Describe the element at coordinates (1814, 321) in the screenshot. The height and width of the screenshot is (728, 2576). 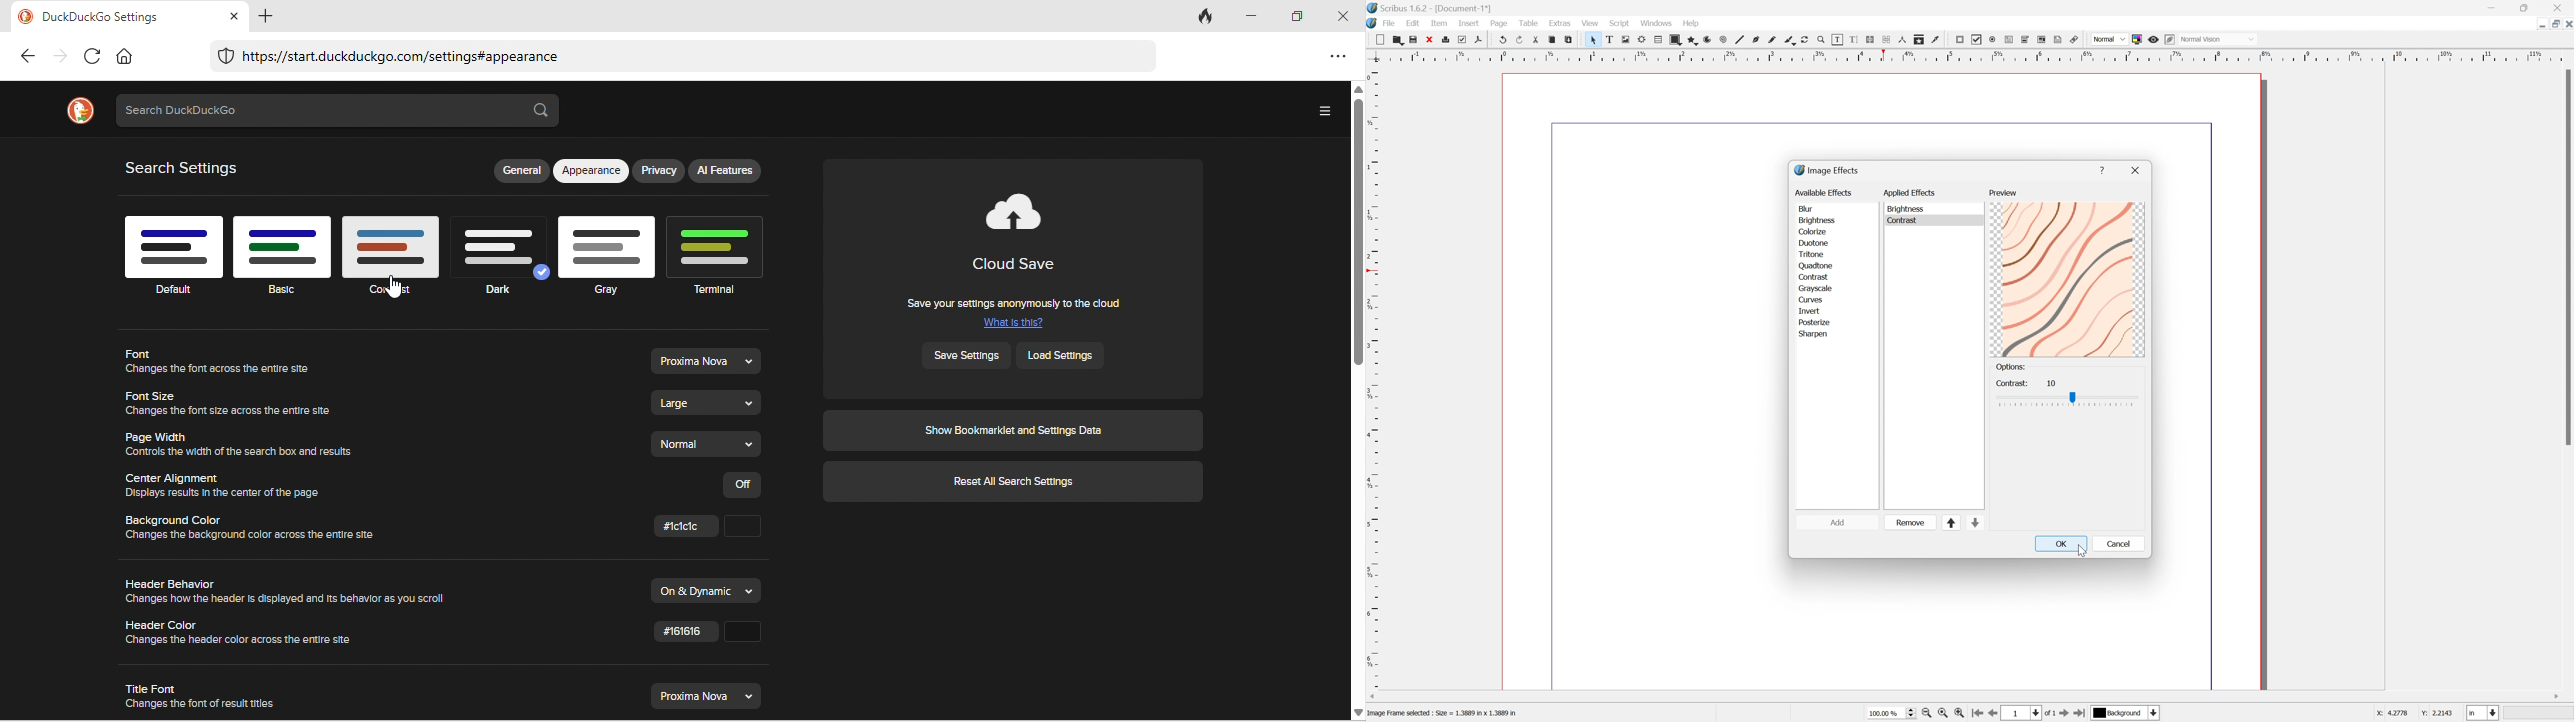
I see `posterize` at that location.